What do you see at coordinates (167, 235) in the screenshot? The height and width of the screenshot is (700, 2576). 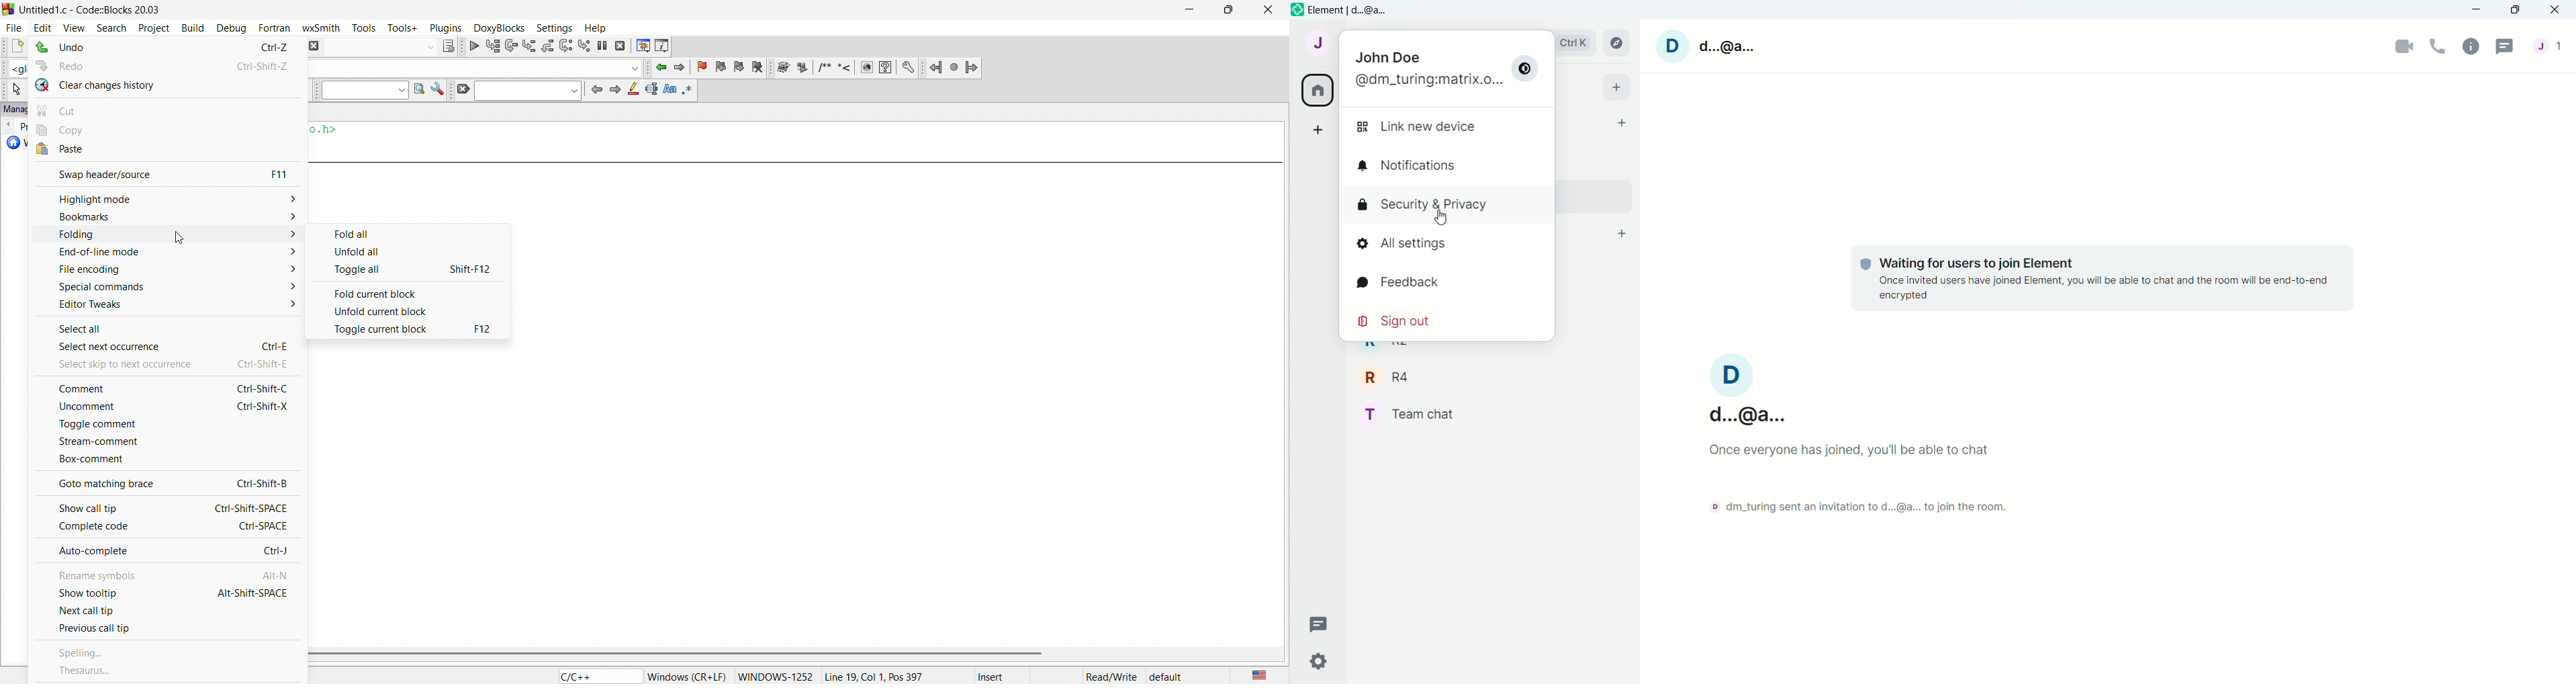 I see `folding` at bounding box center [167, 235].